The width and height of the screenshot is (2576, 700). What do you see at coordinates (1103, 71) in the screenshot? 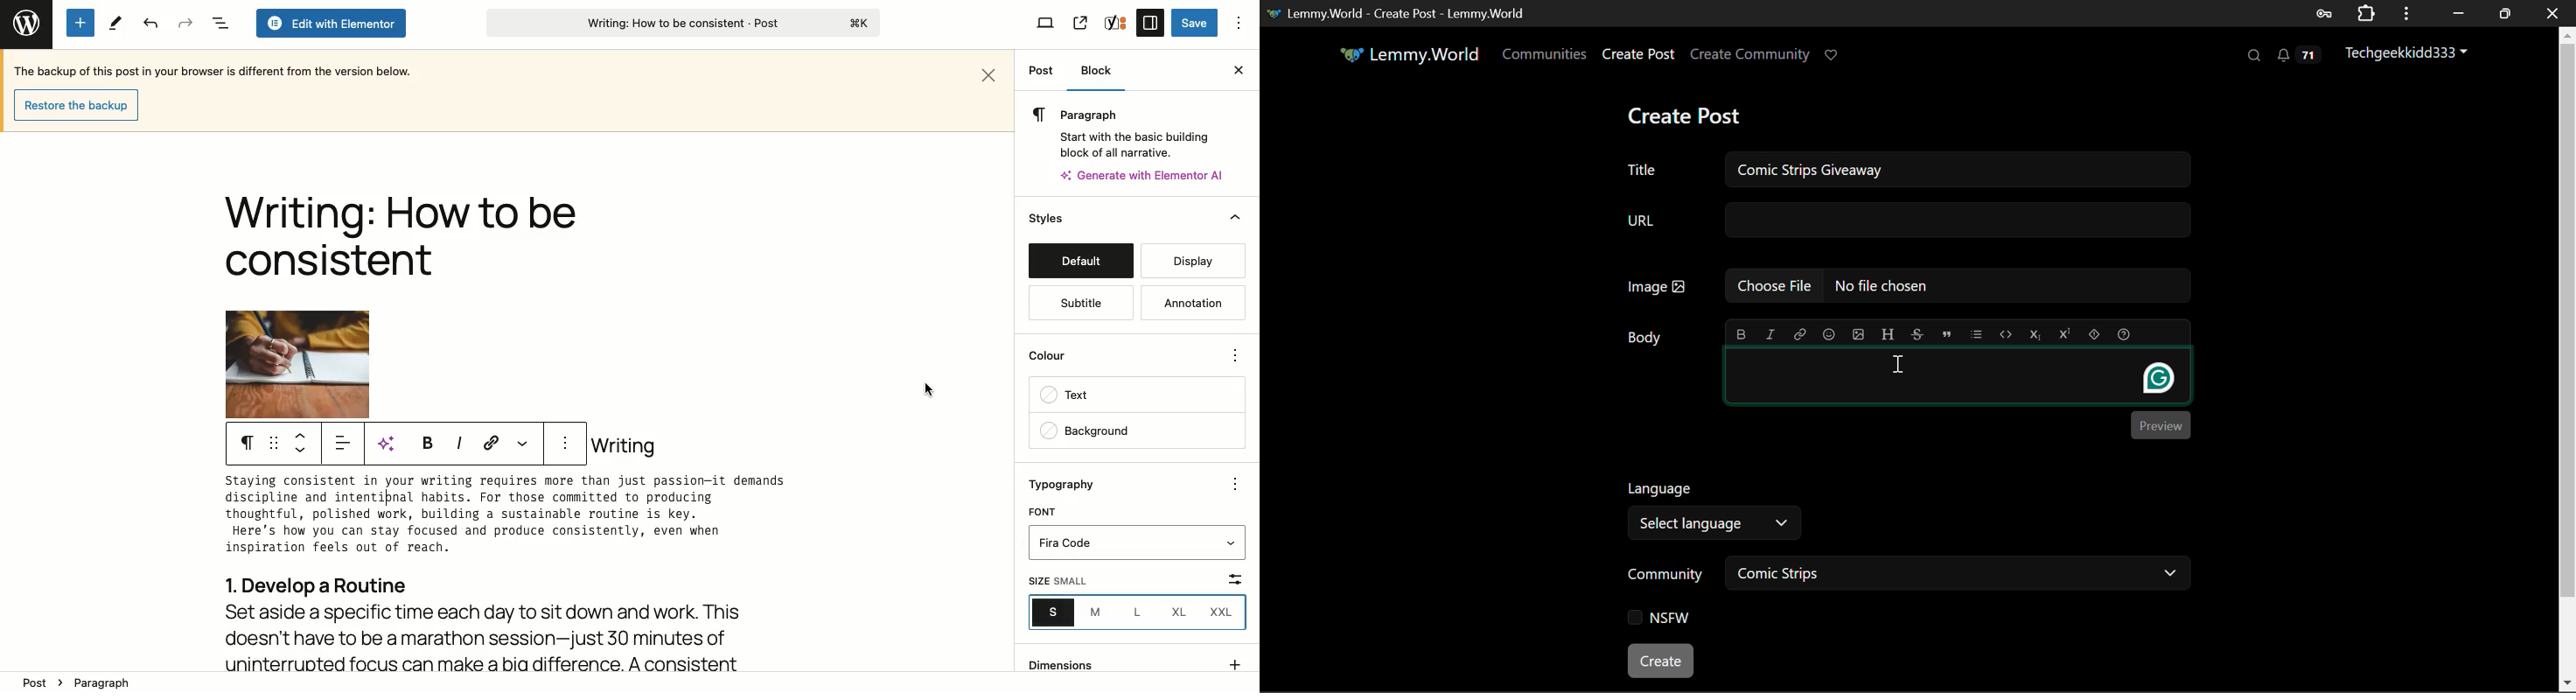
I see `Block` at bounding box center [1103, 71].